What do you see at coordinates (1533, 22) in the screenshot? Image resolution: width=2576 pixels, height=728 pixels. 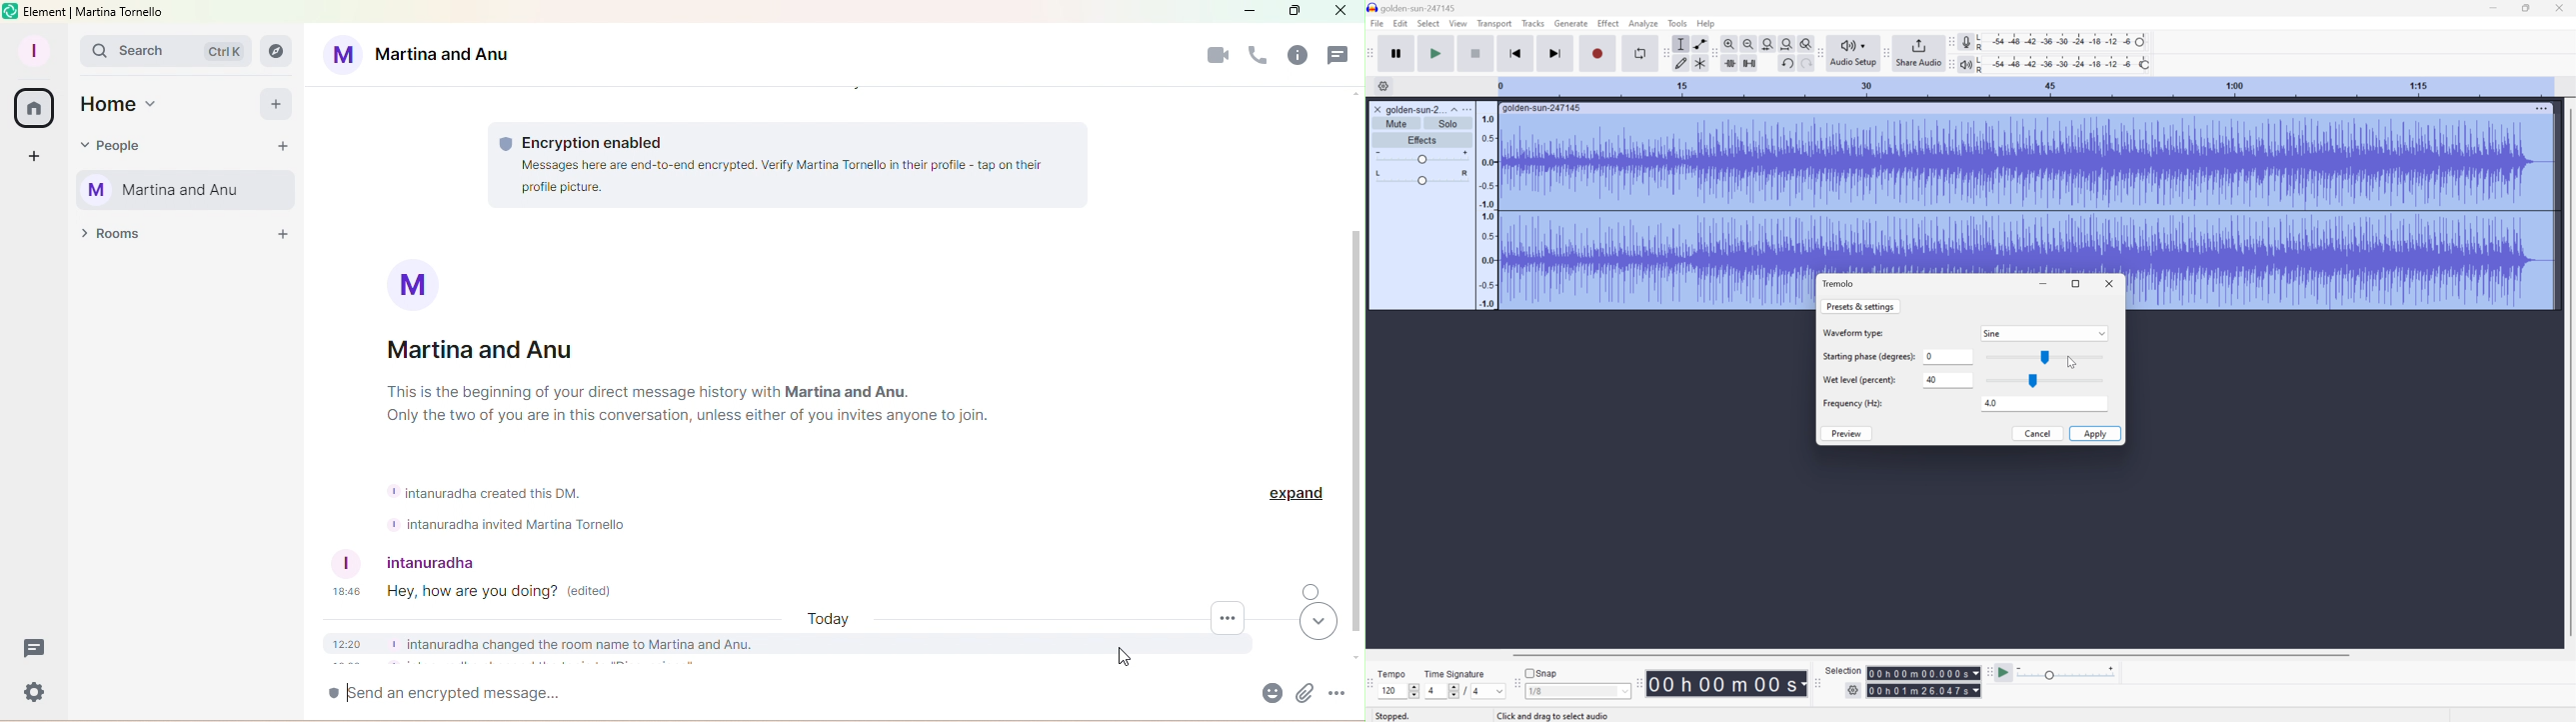 I see `Tracks` at bounding box center [1533, 22].